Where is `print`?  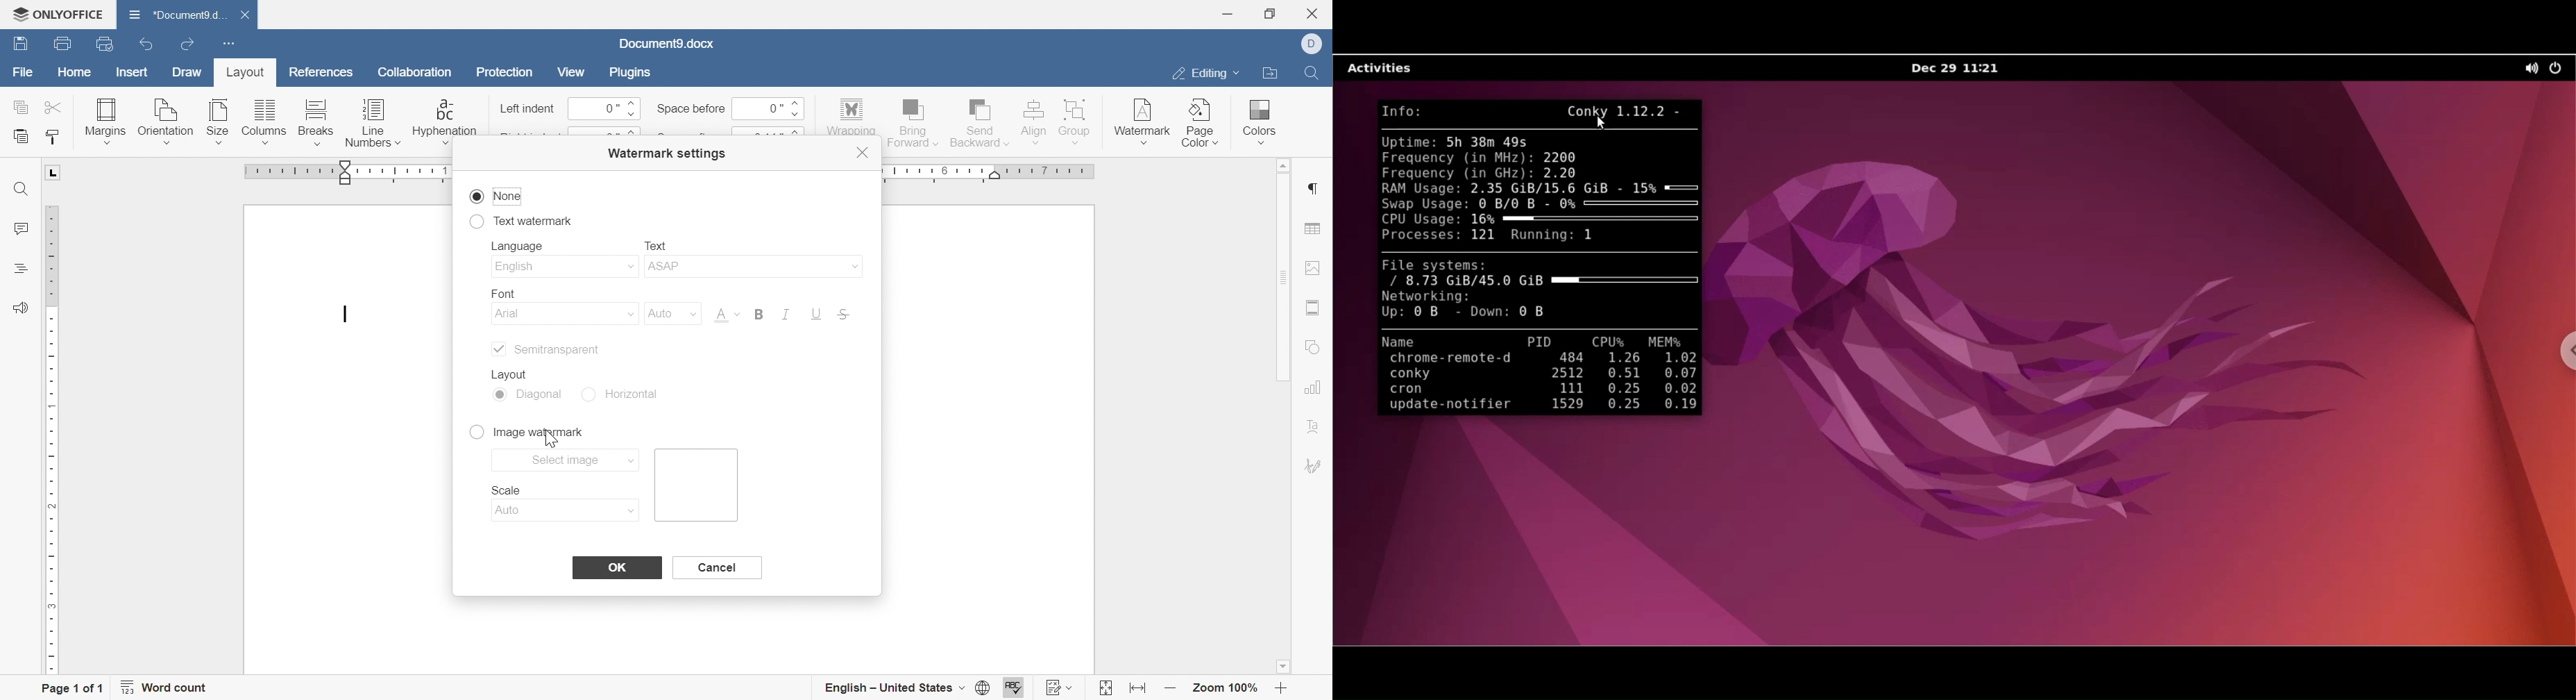 print is located at coordinates (60, 46).